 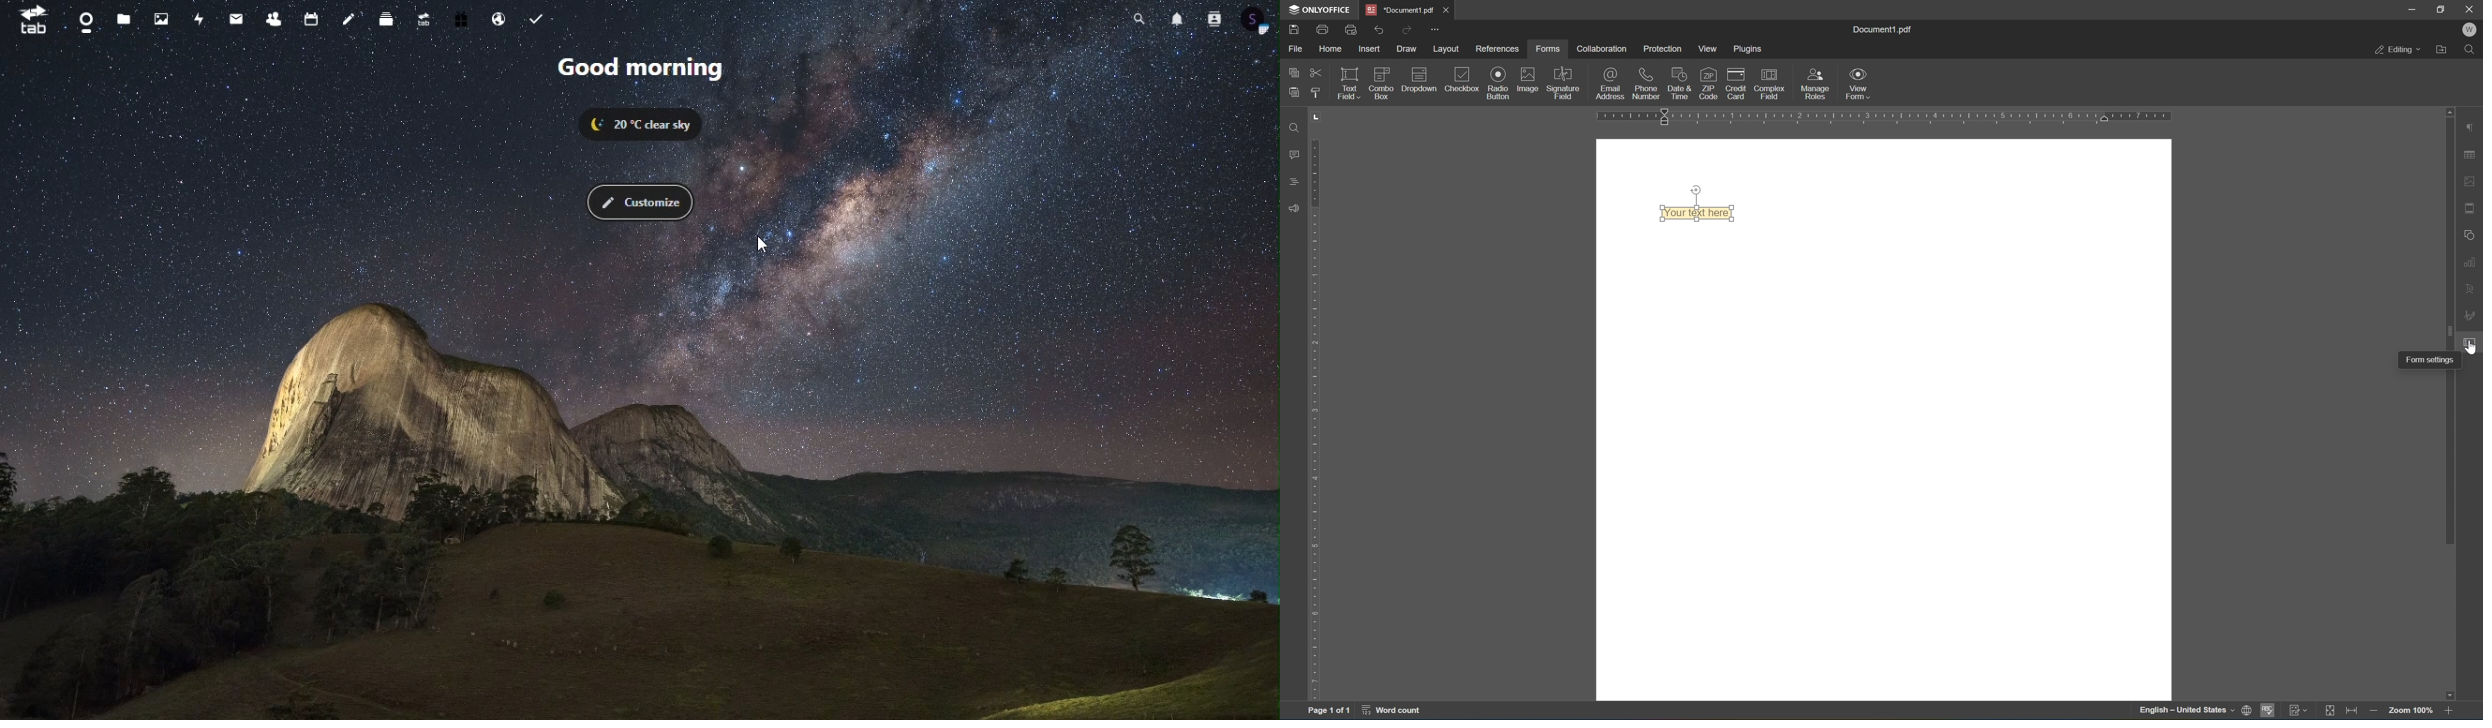 What do you see at coordinates (1371, 49) in the screenshot?
I see `insert` at bounding box center [1371, 49].